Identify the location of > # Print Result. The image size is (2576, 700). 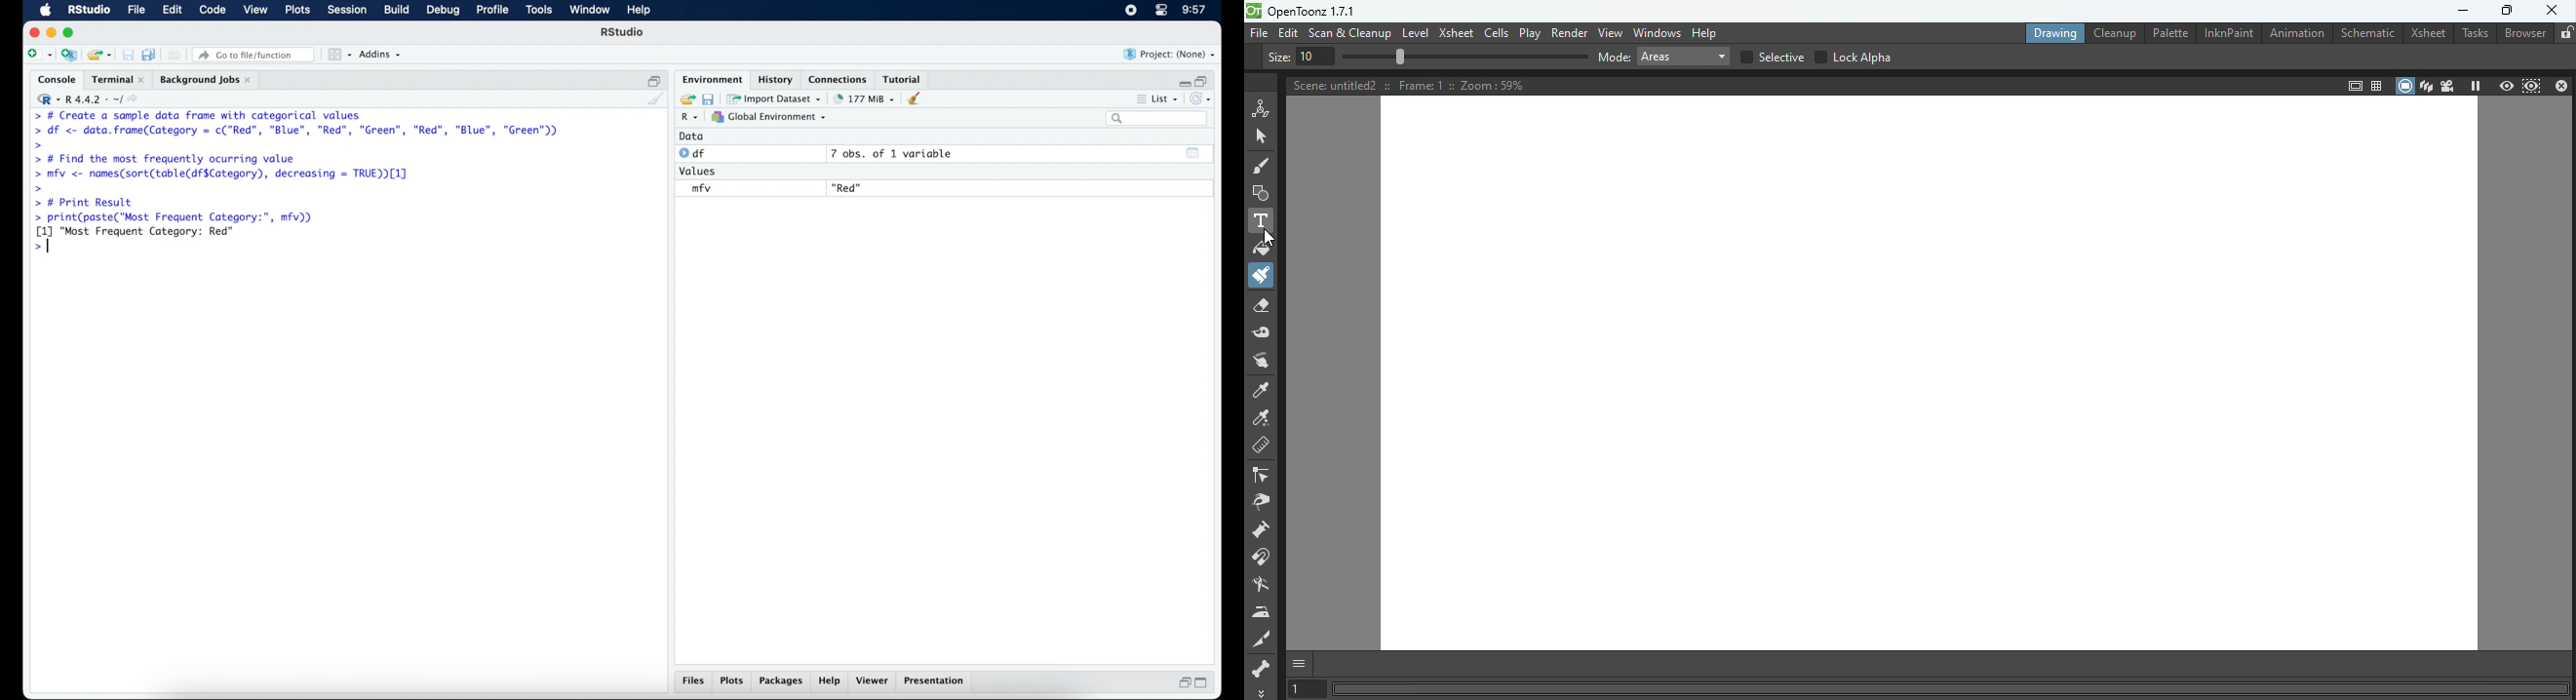
(85, 201).